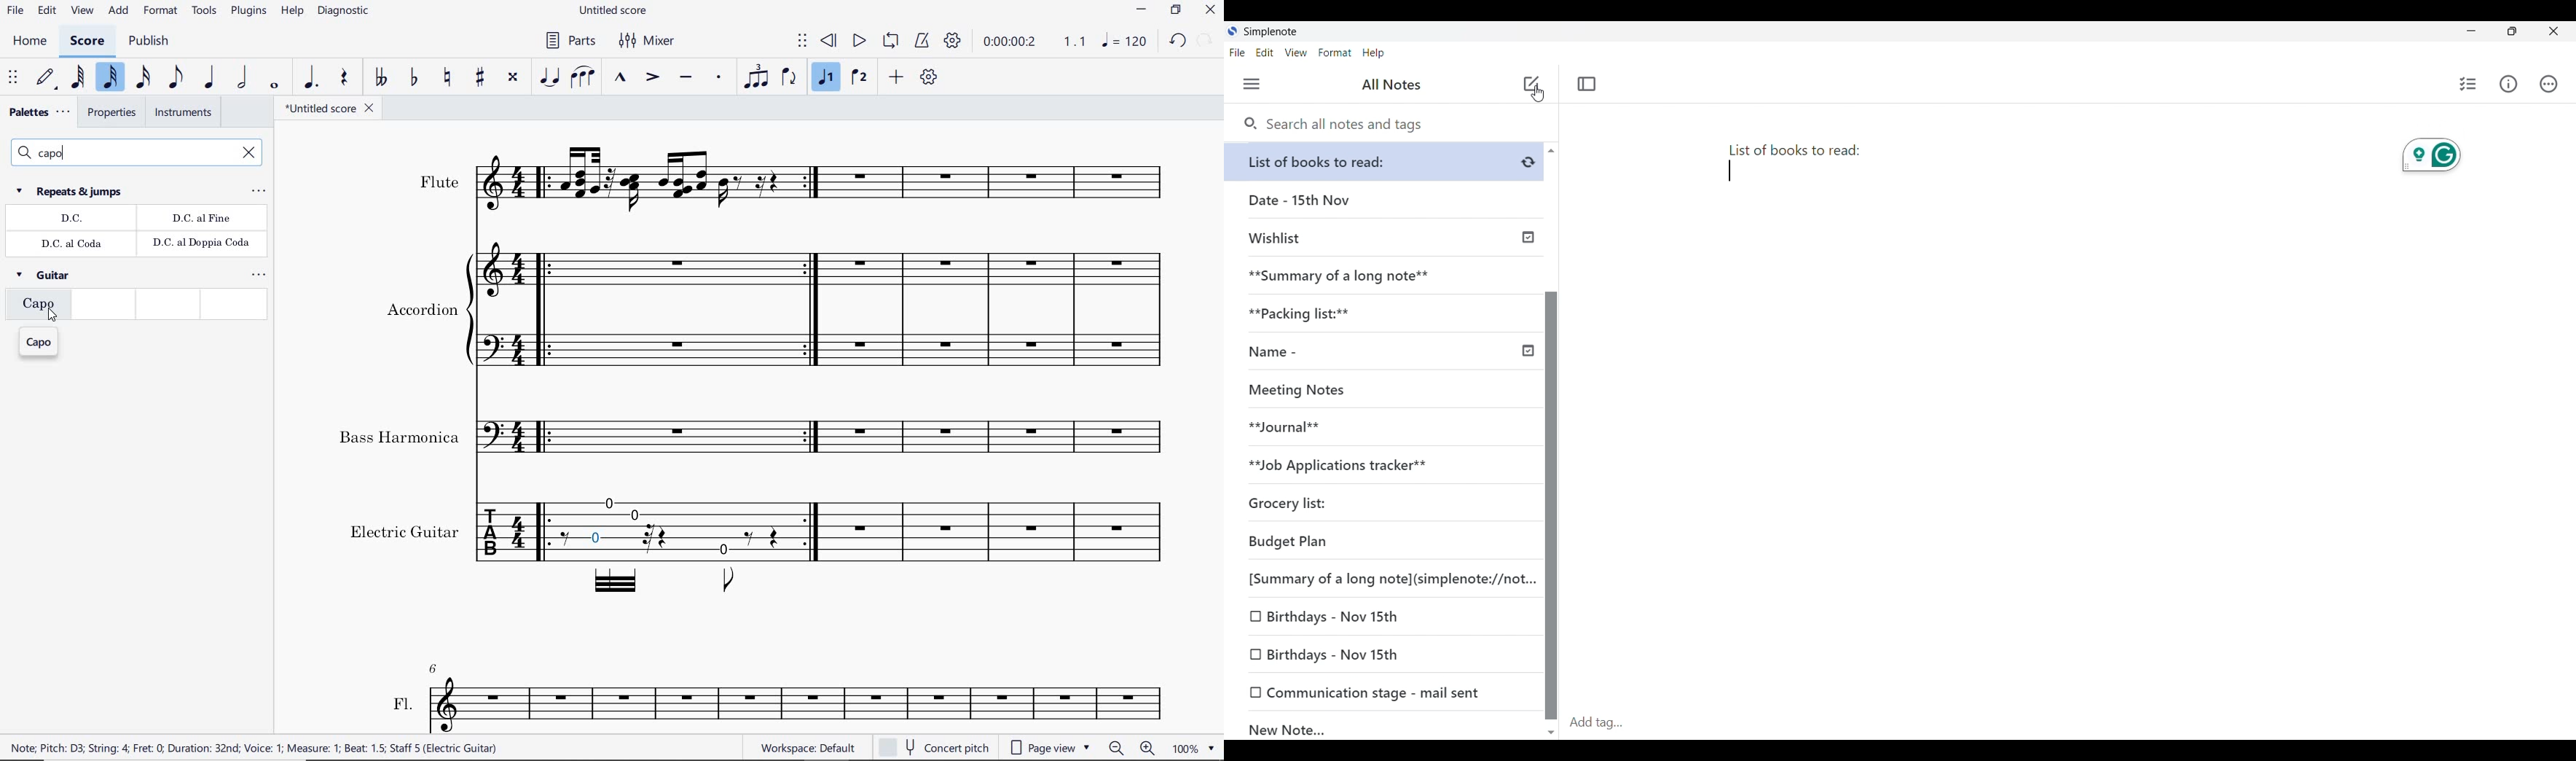  Describe the element at coordinates (1384, 692) in the screenshot. I see `Communication stage - mail sent` at that location.